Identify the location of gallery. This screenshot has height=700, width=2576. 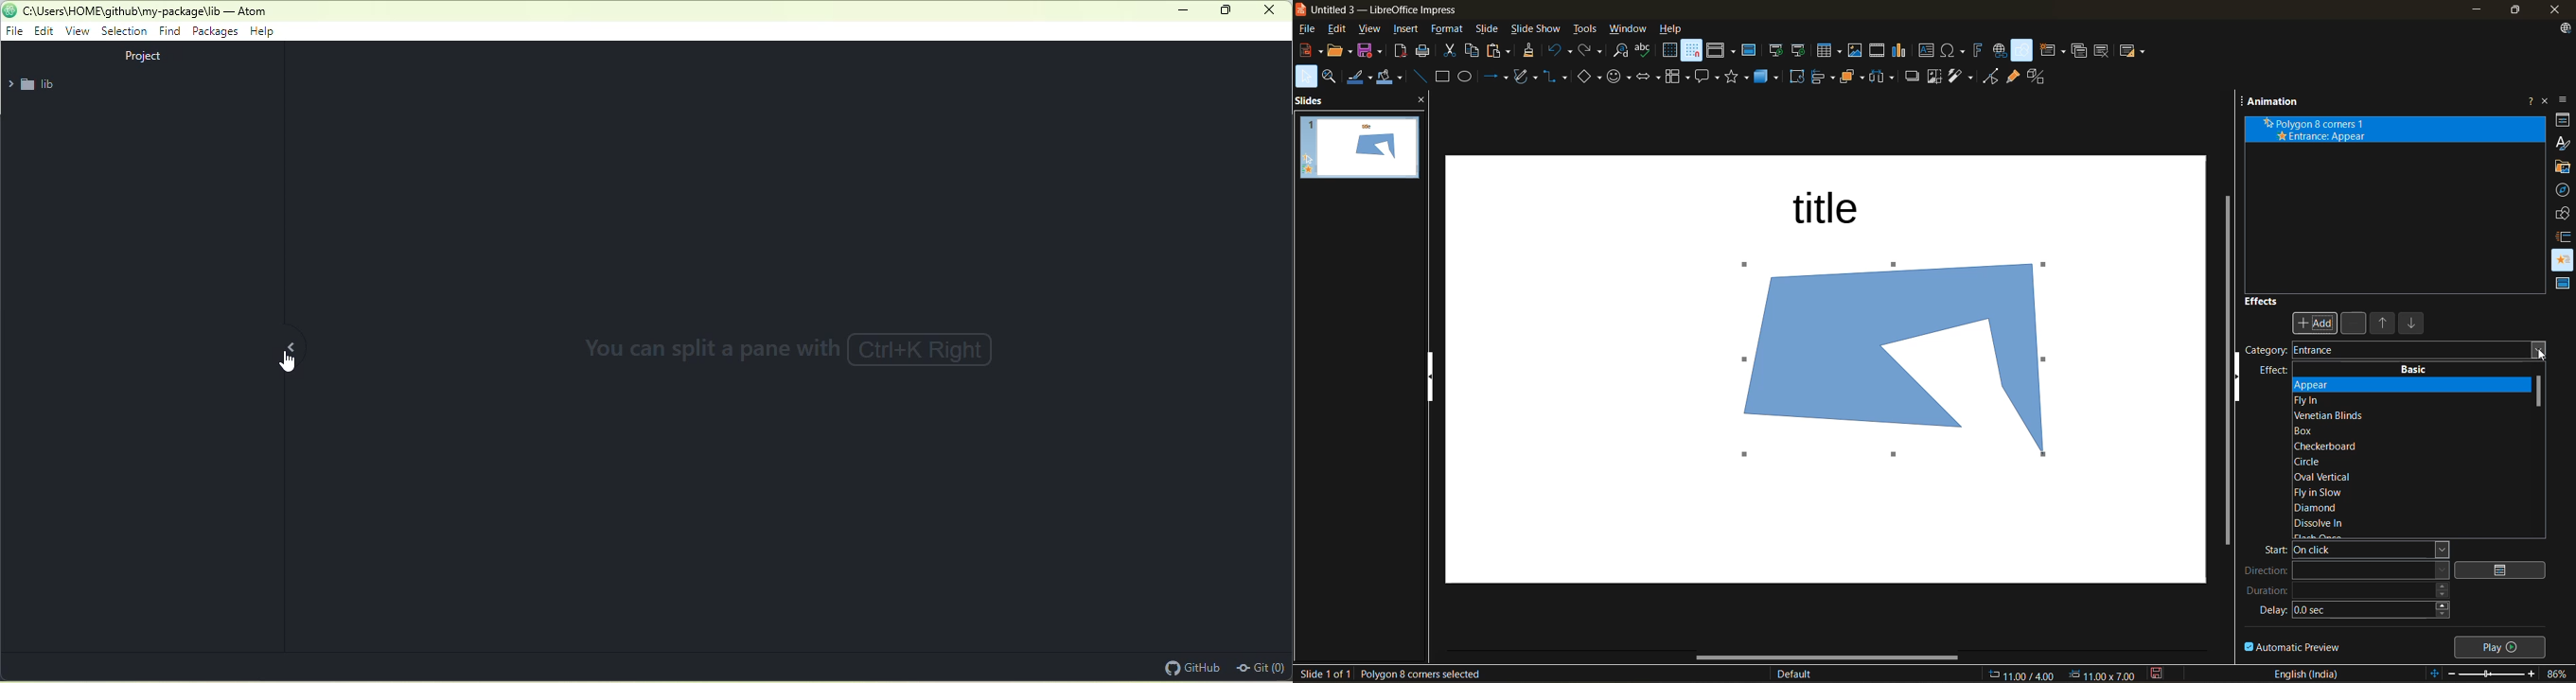
(2563, 168).